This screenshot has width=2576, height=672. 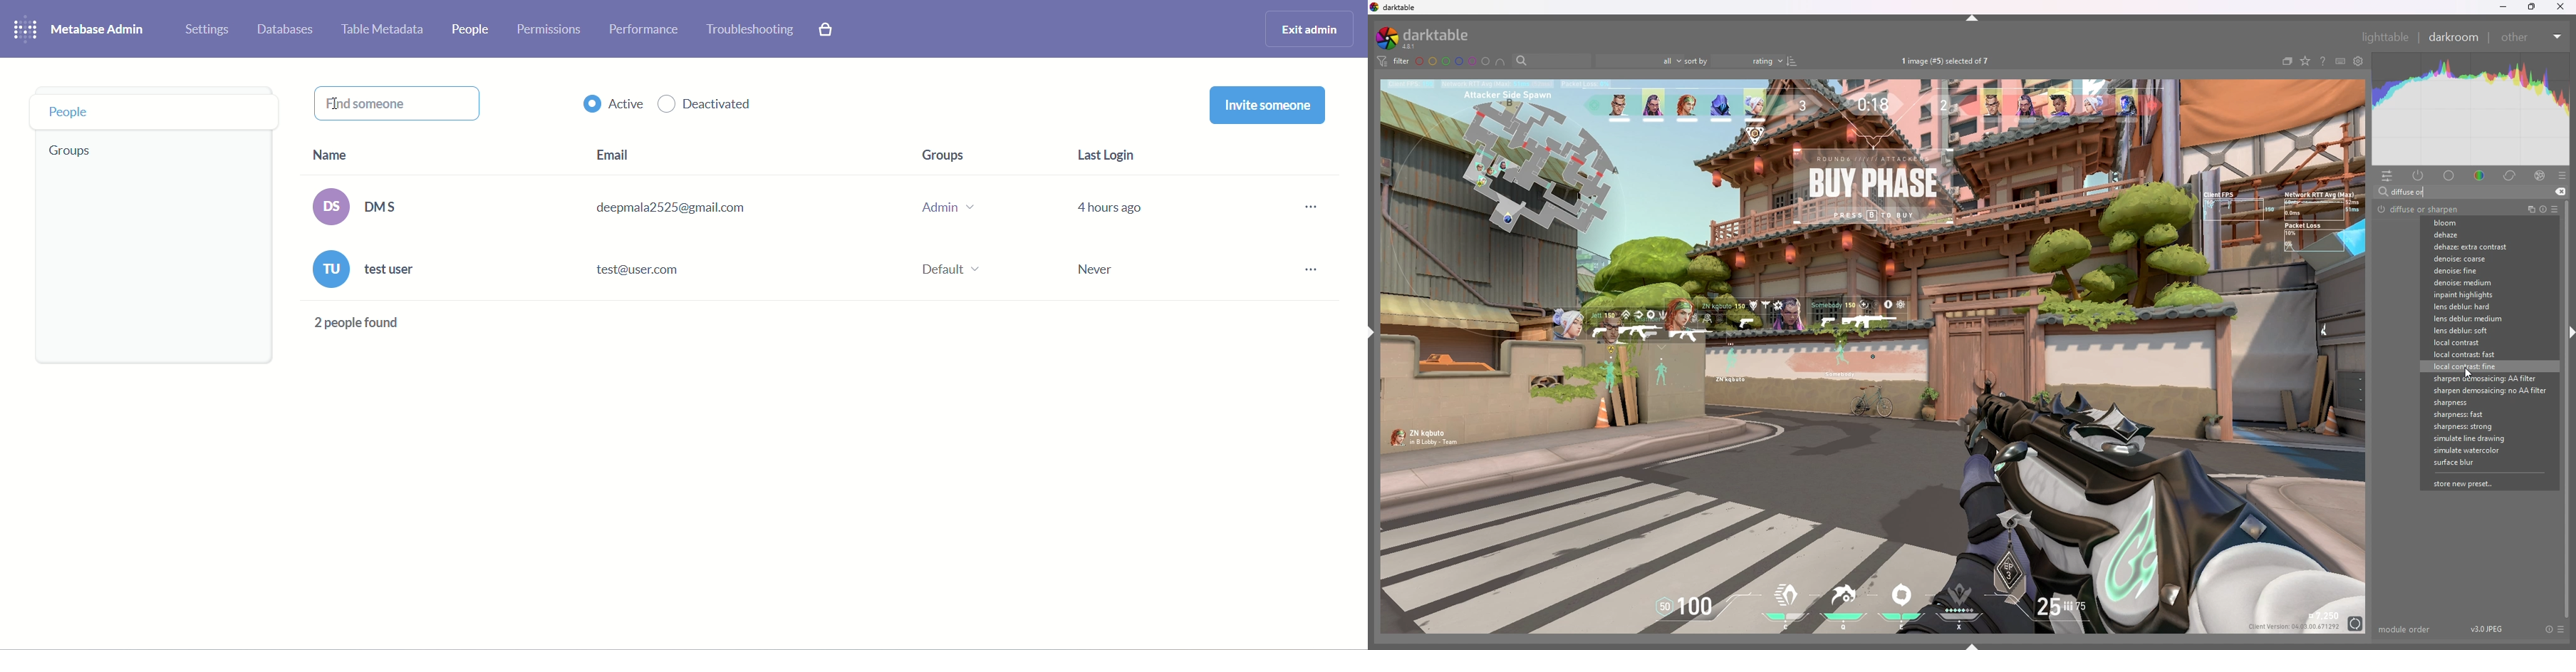 What do you see at coordinates (1501, 62) in the screenshot?
I see `include color label` at bounding box center [1501, 62].